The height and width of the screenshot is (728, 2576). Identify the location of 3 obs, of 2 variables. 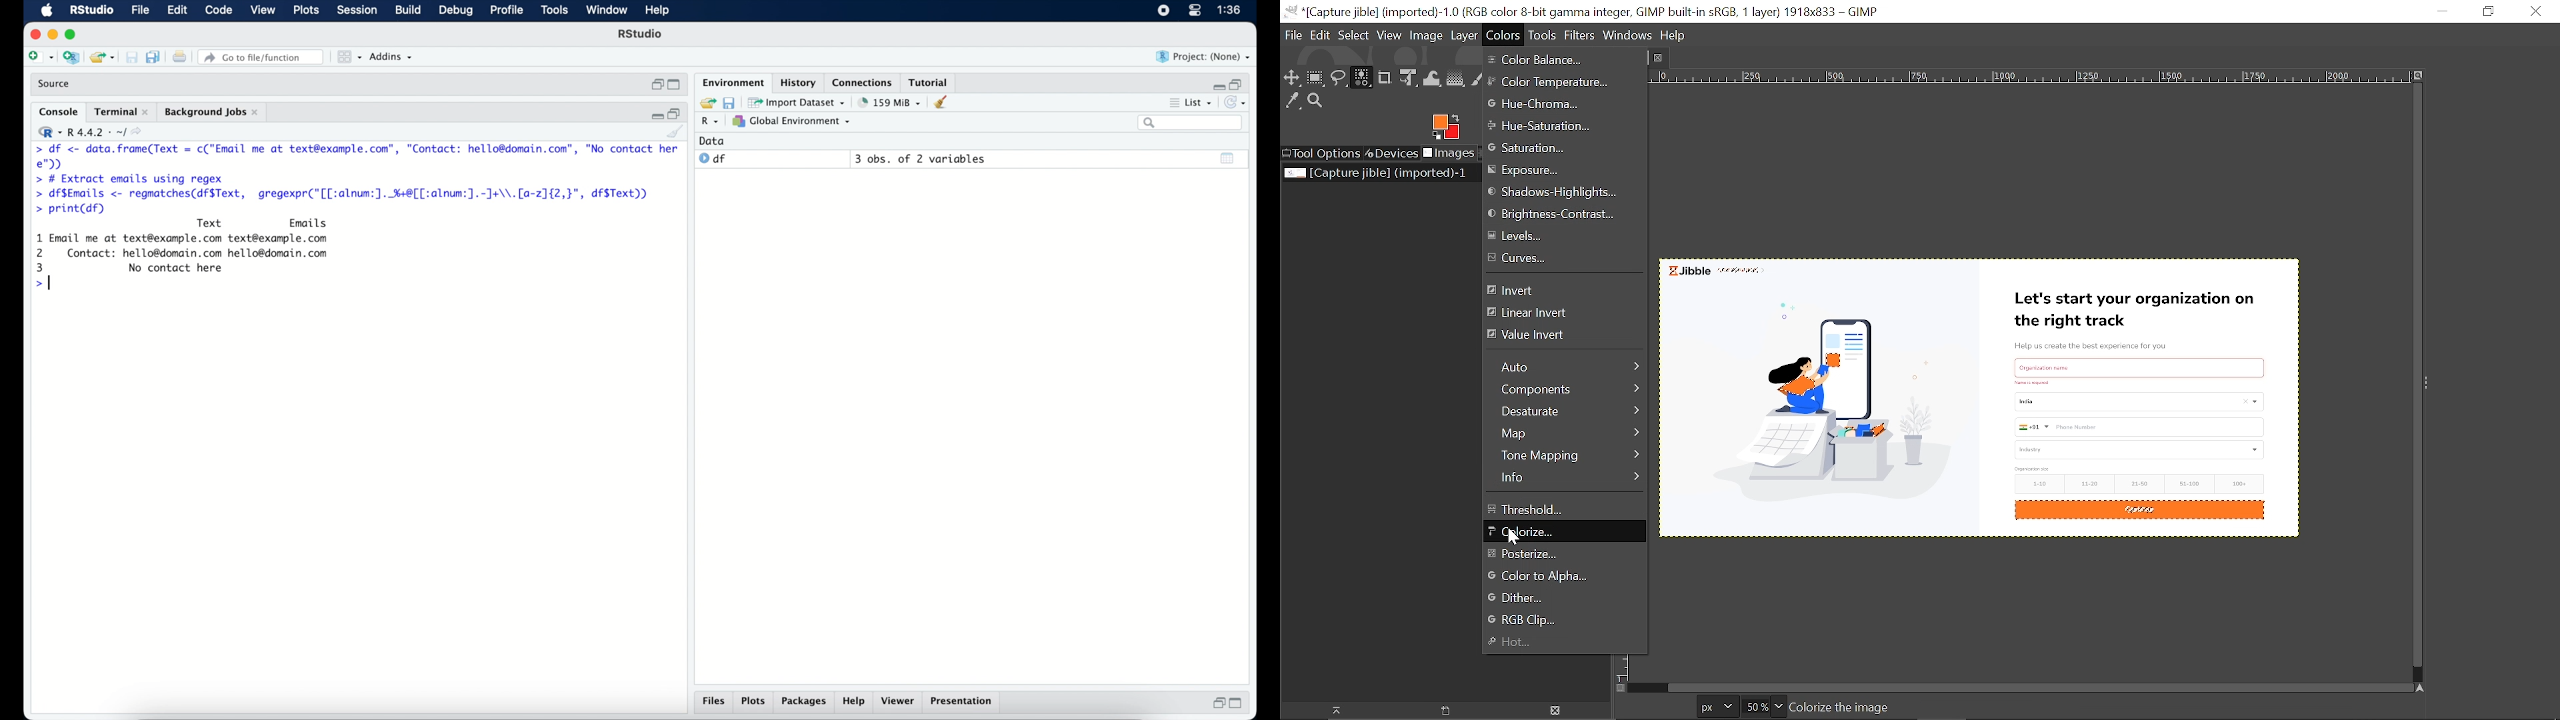
(921, 159).